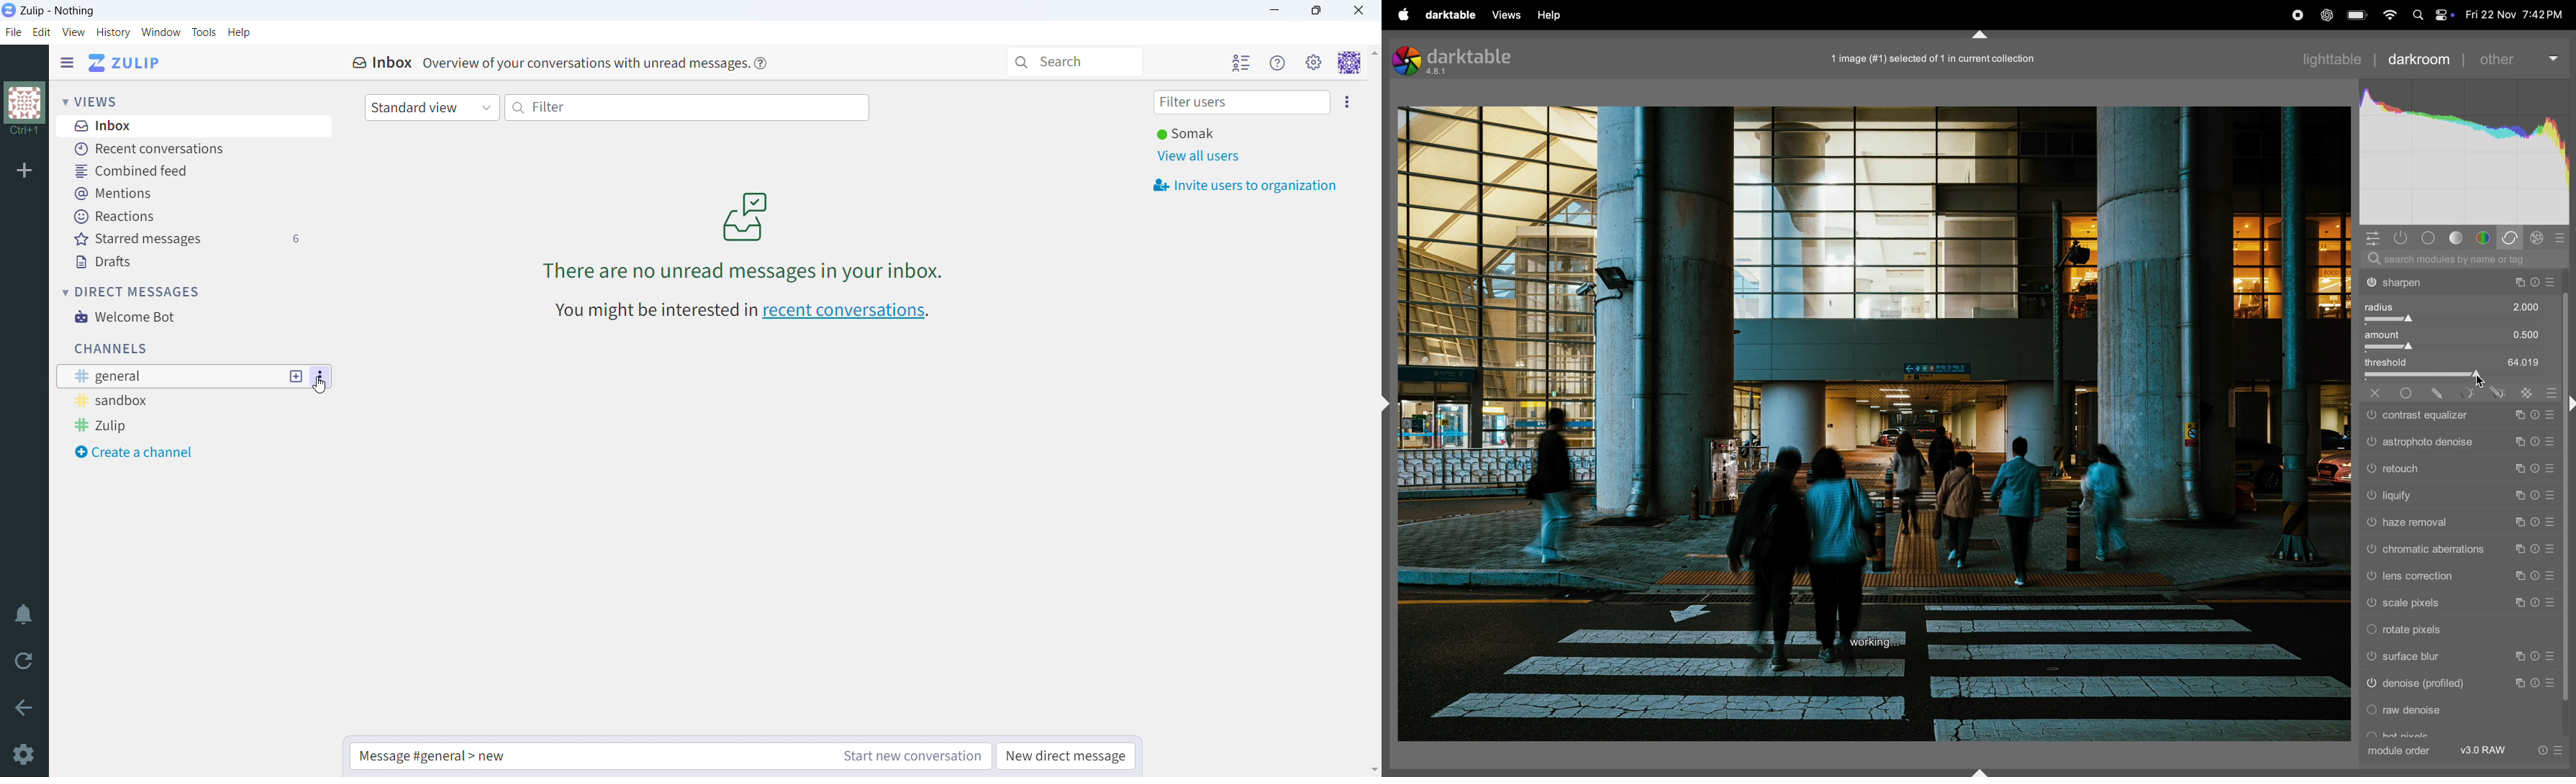 The image size is (2576, 784). I want to click on cursor, so click(2481, 383).